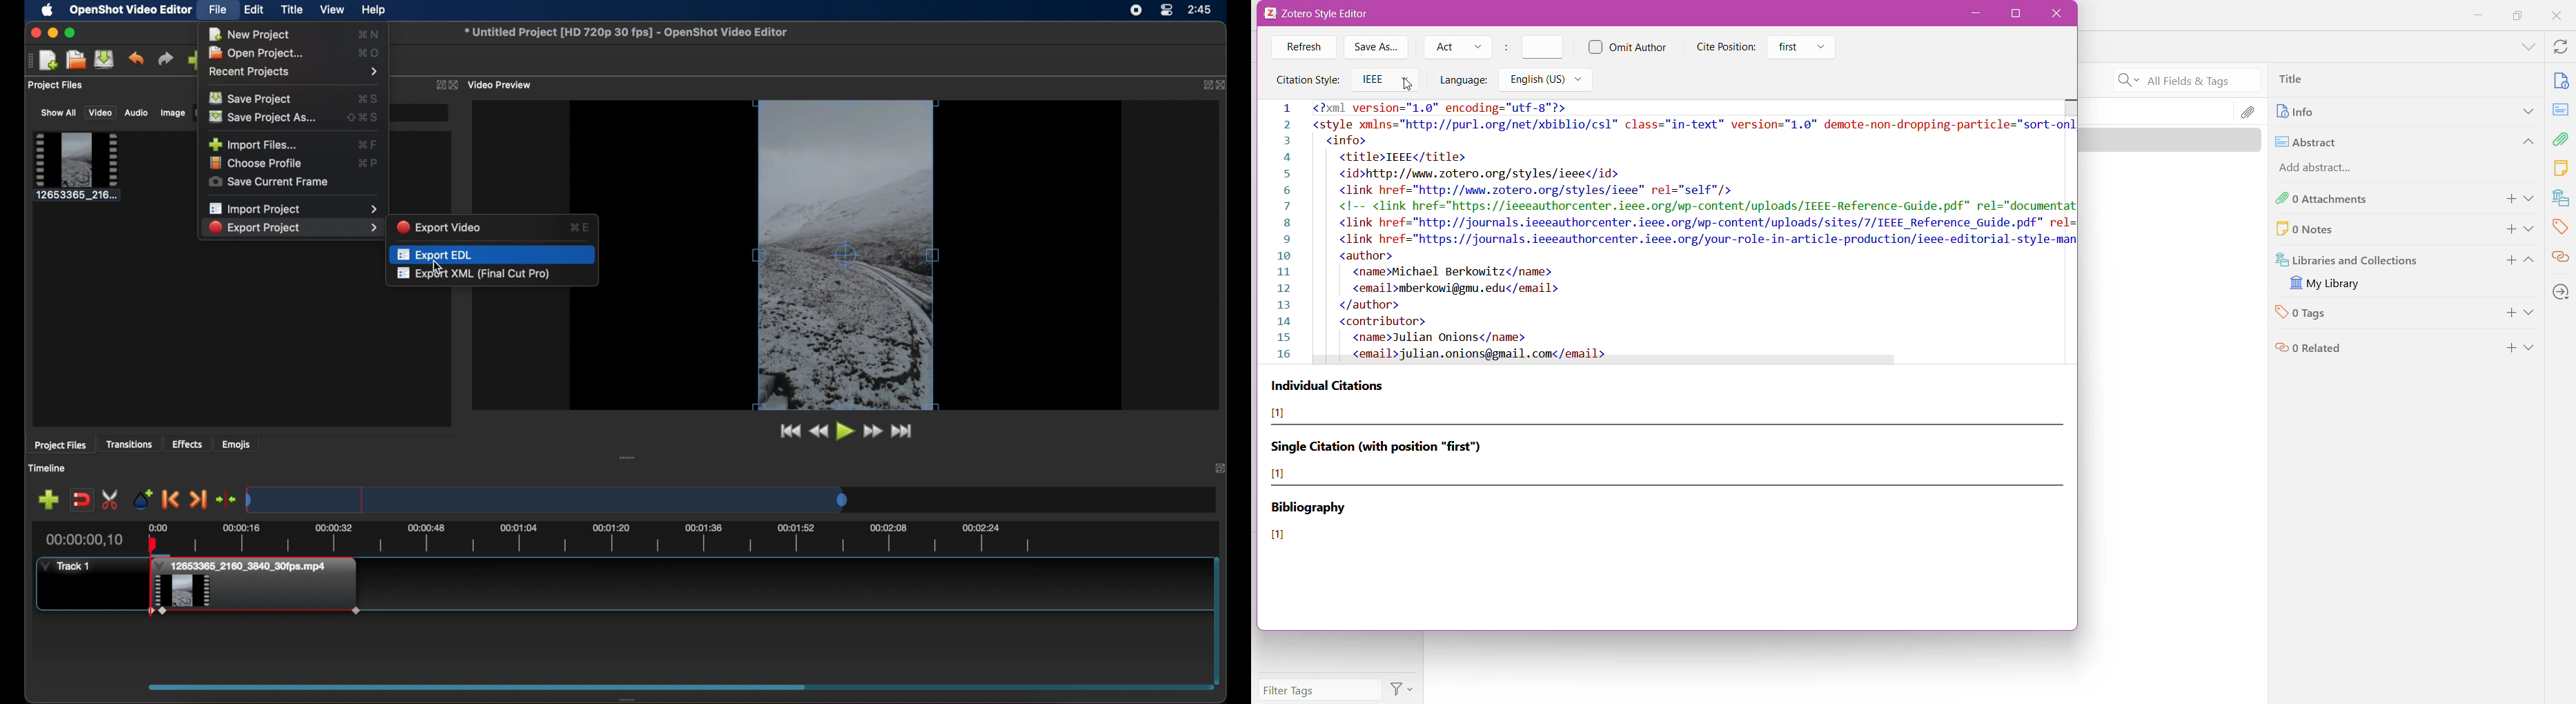  What do you see at coordinates (454, 85) in the screenshot?
I see `close` at bounding box center [454, 85].